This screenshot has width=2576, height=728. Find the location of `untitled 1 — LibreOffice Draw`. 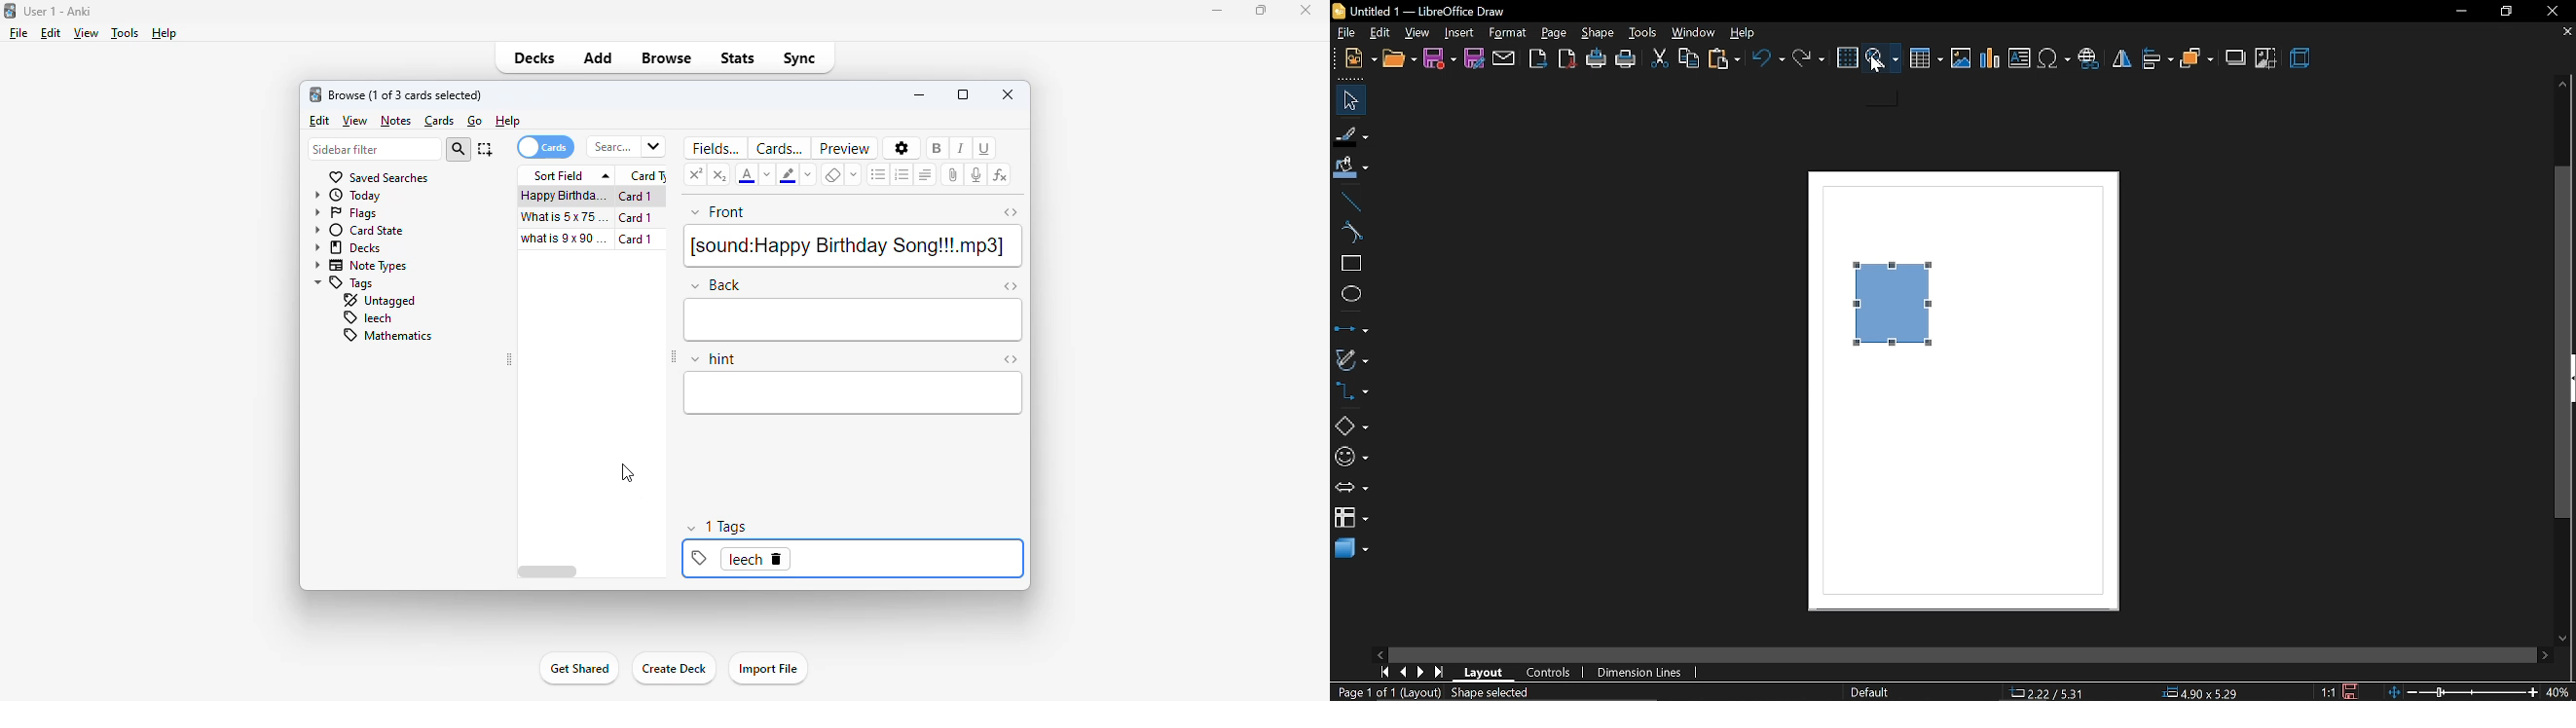

untitled 1 — LibreOffice Draw is located at coordinates (1431, 11).